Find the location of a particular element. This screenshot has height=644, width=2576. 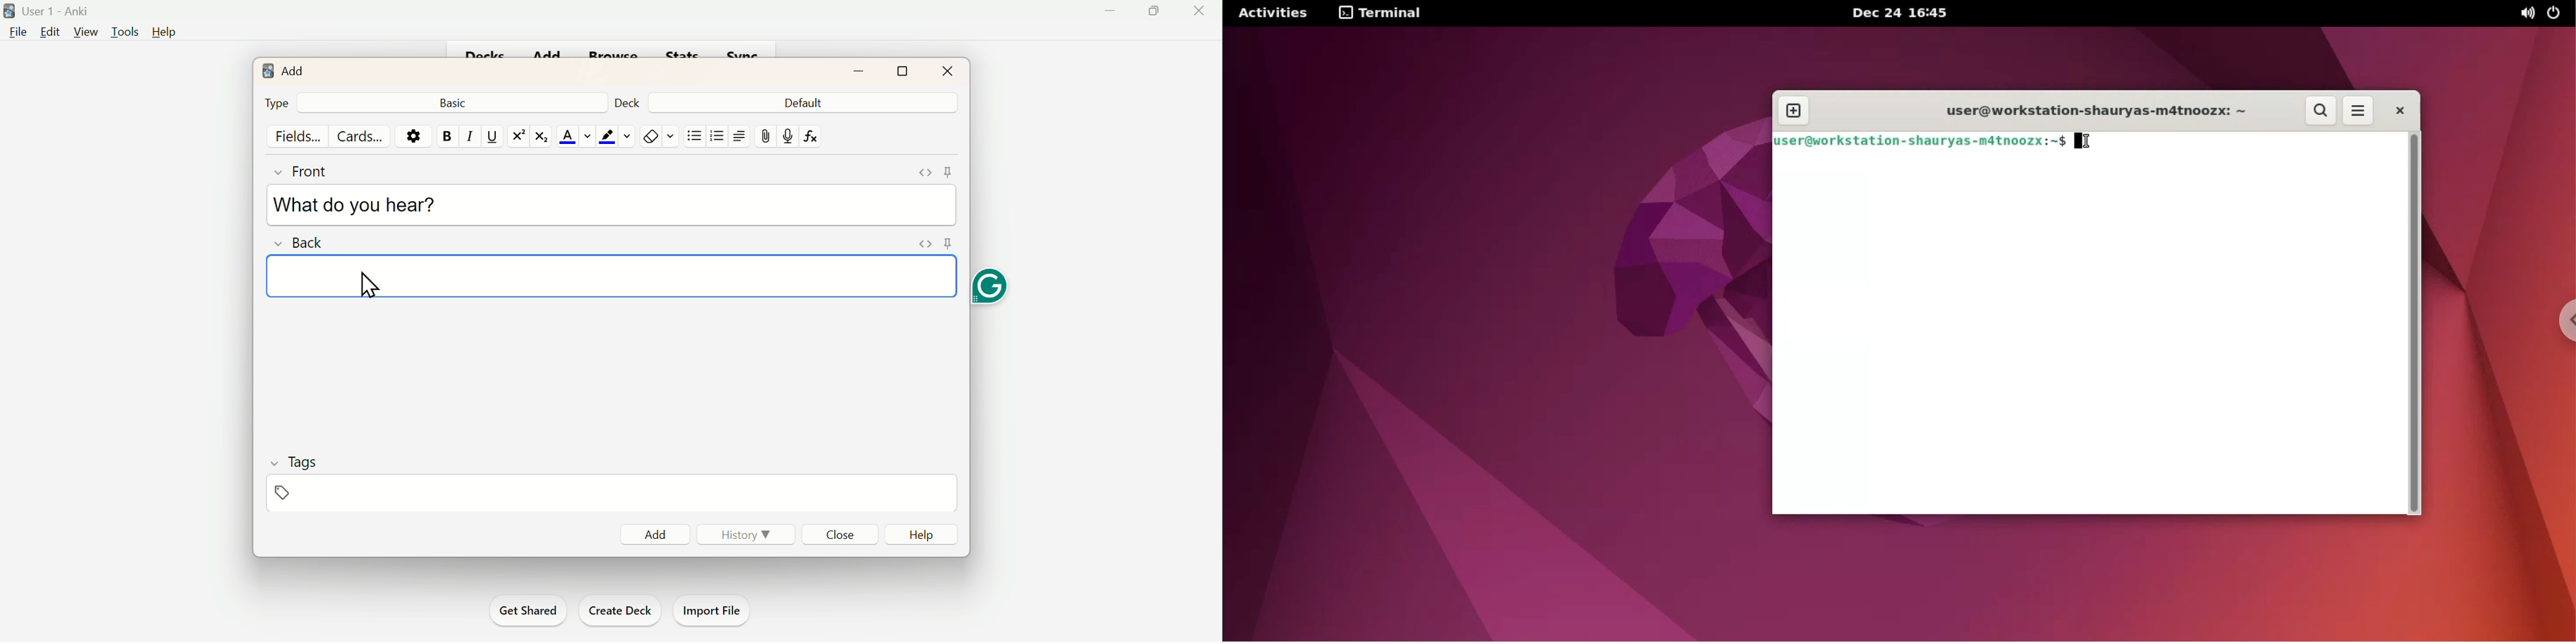

Superscript is located at coordinates (516, 136).